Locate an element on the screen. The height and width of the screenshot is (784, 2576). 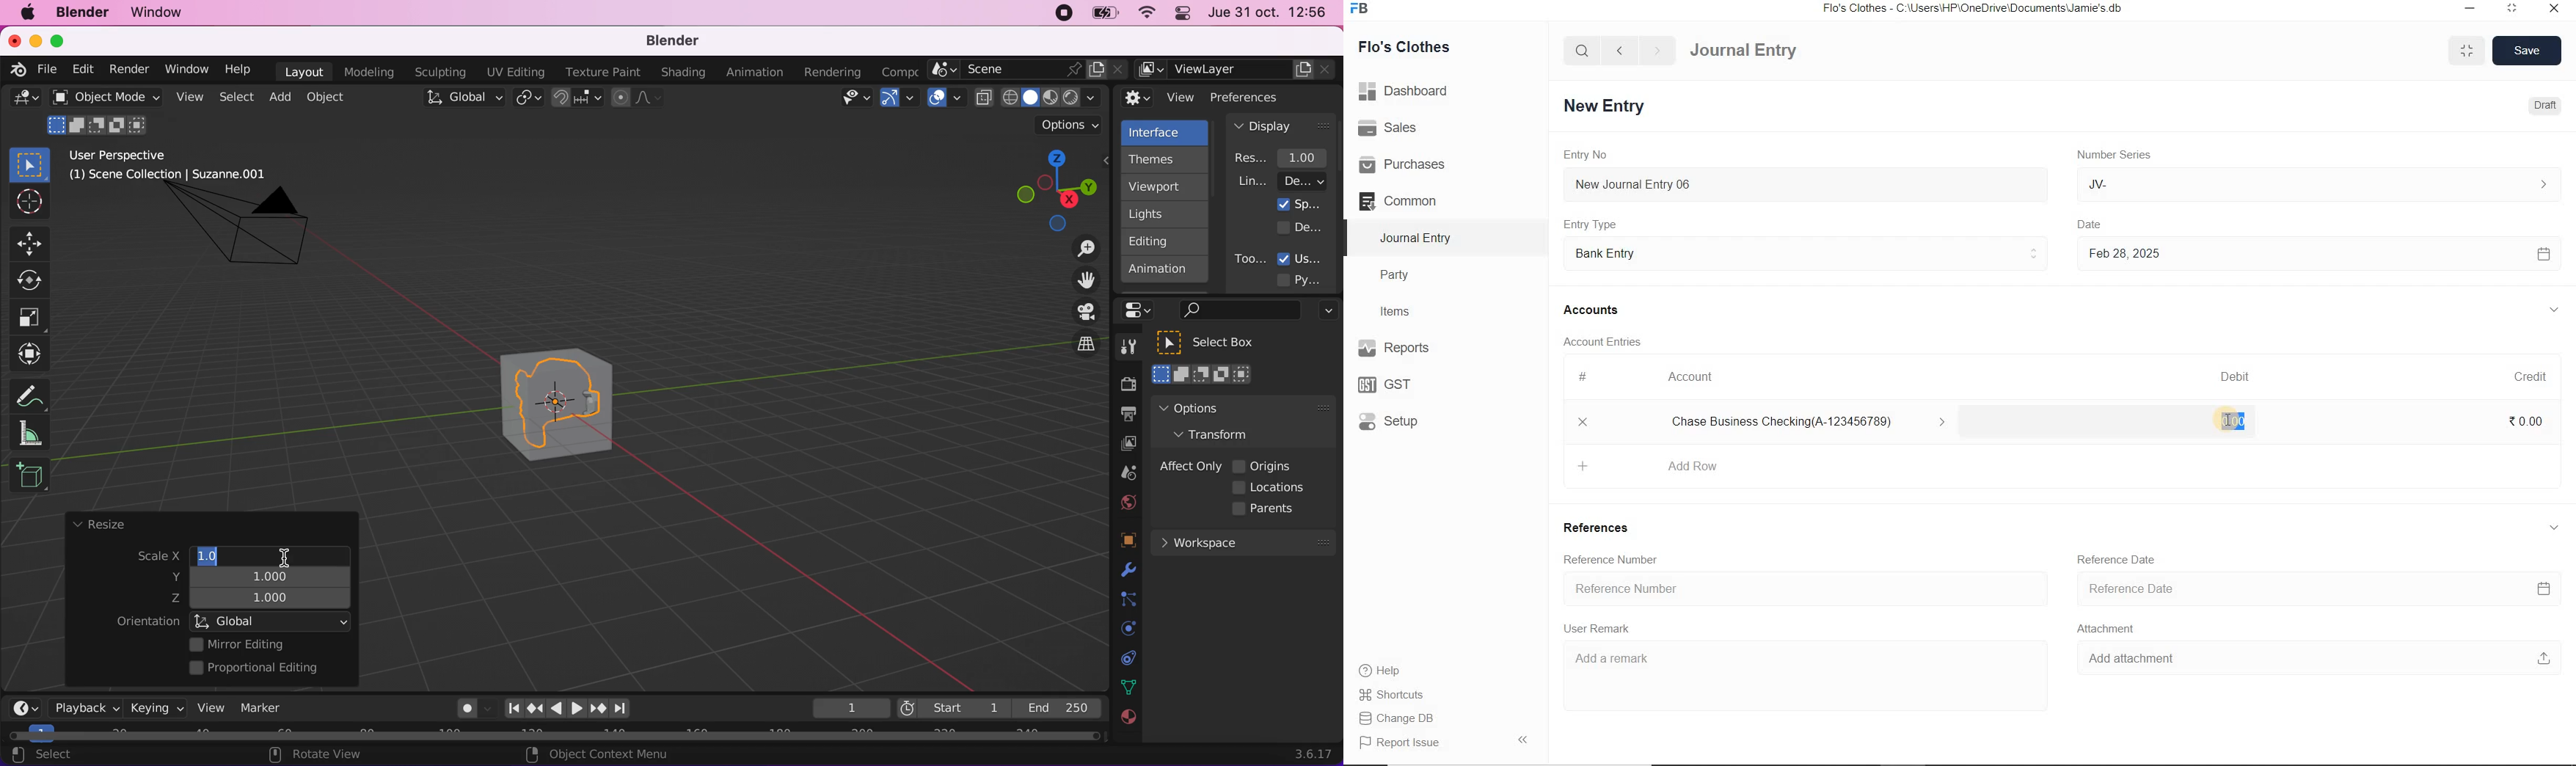
Purchases is located at coordinates (1409, 164).